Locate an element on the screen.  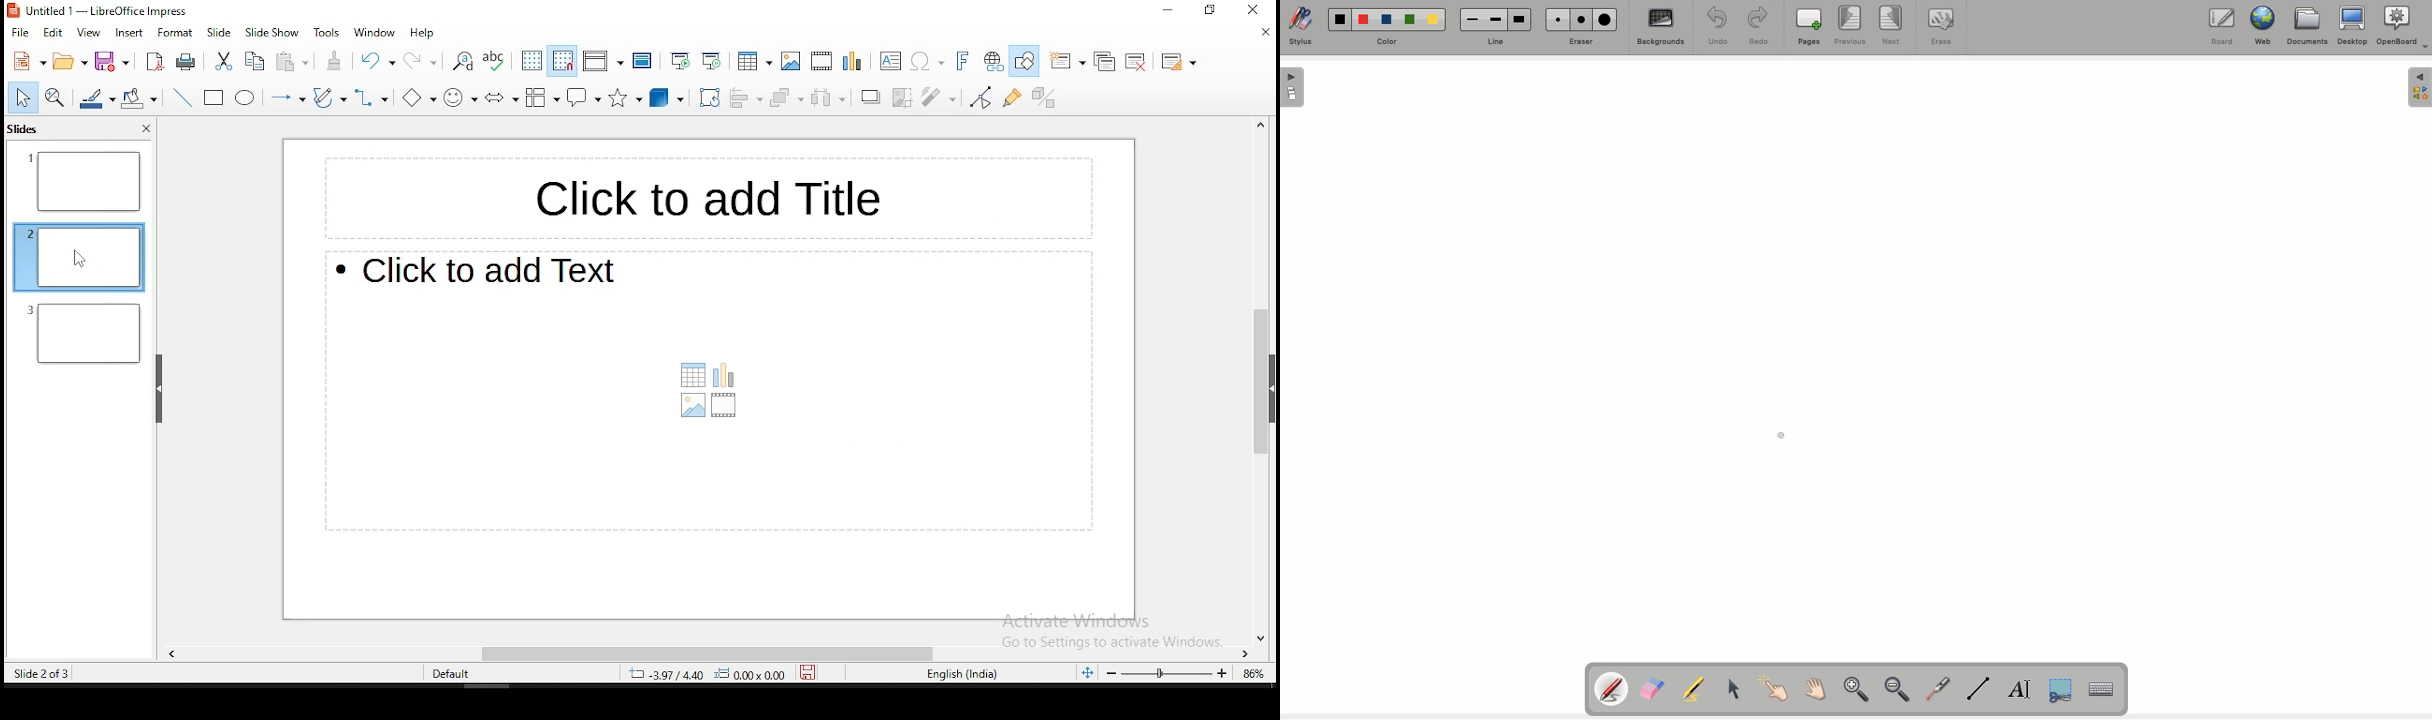
Blue is located at coordinates (1386, 17).